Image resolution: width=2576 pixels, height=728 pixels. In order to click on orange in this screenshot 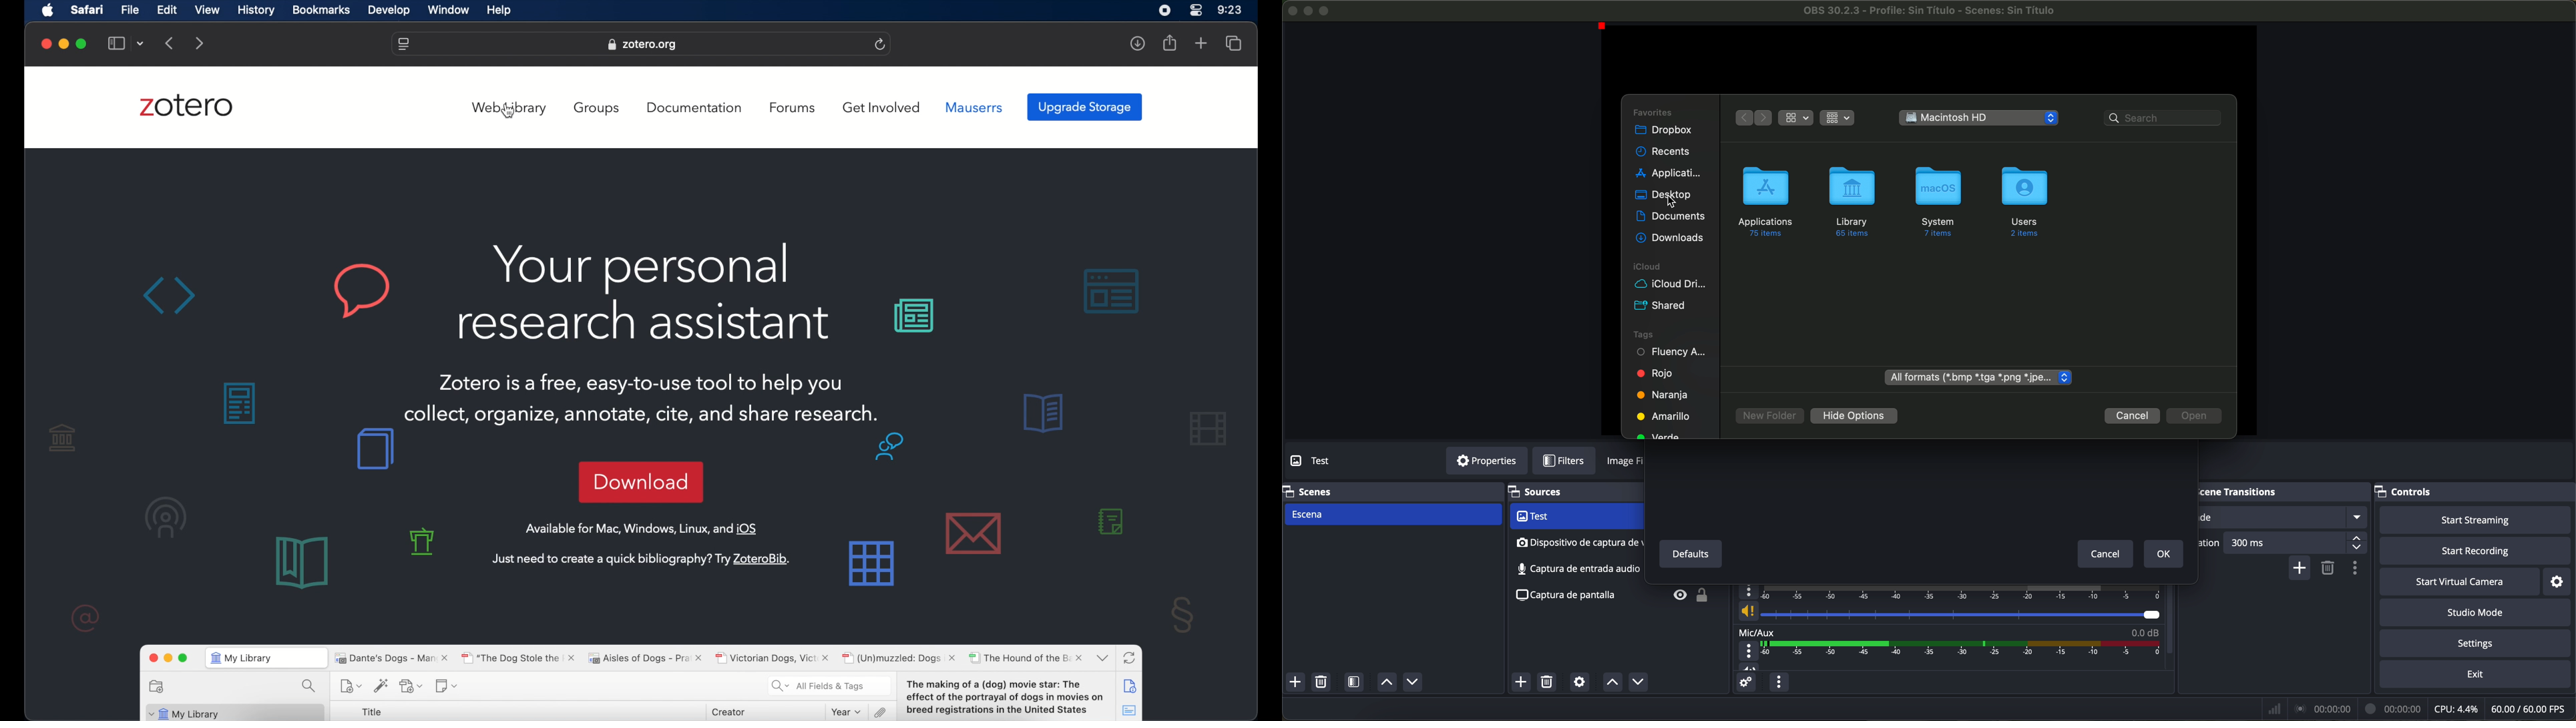, I will do `click(1661, 394)`.